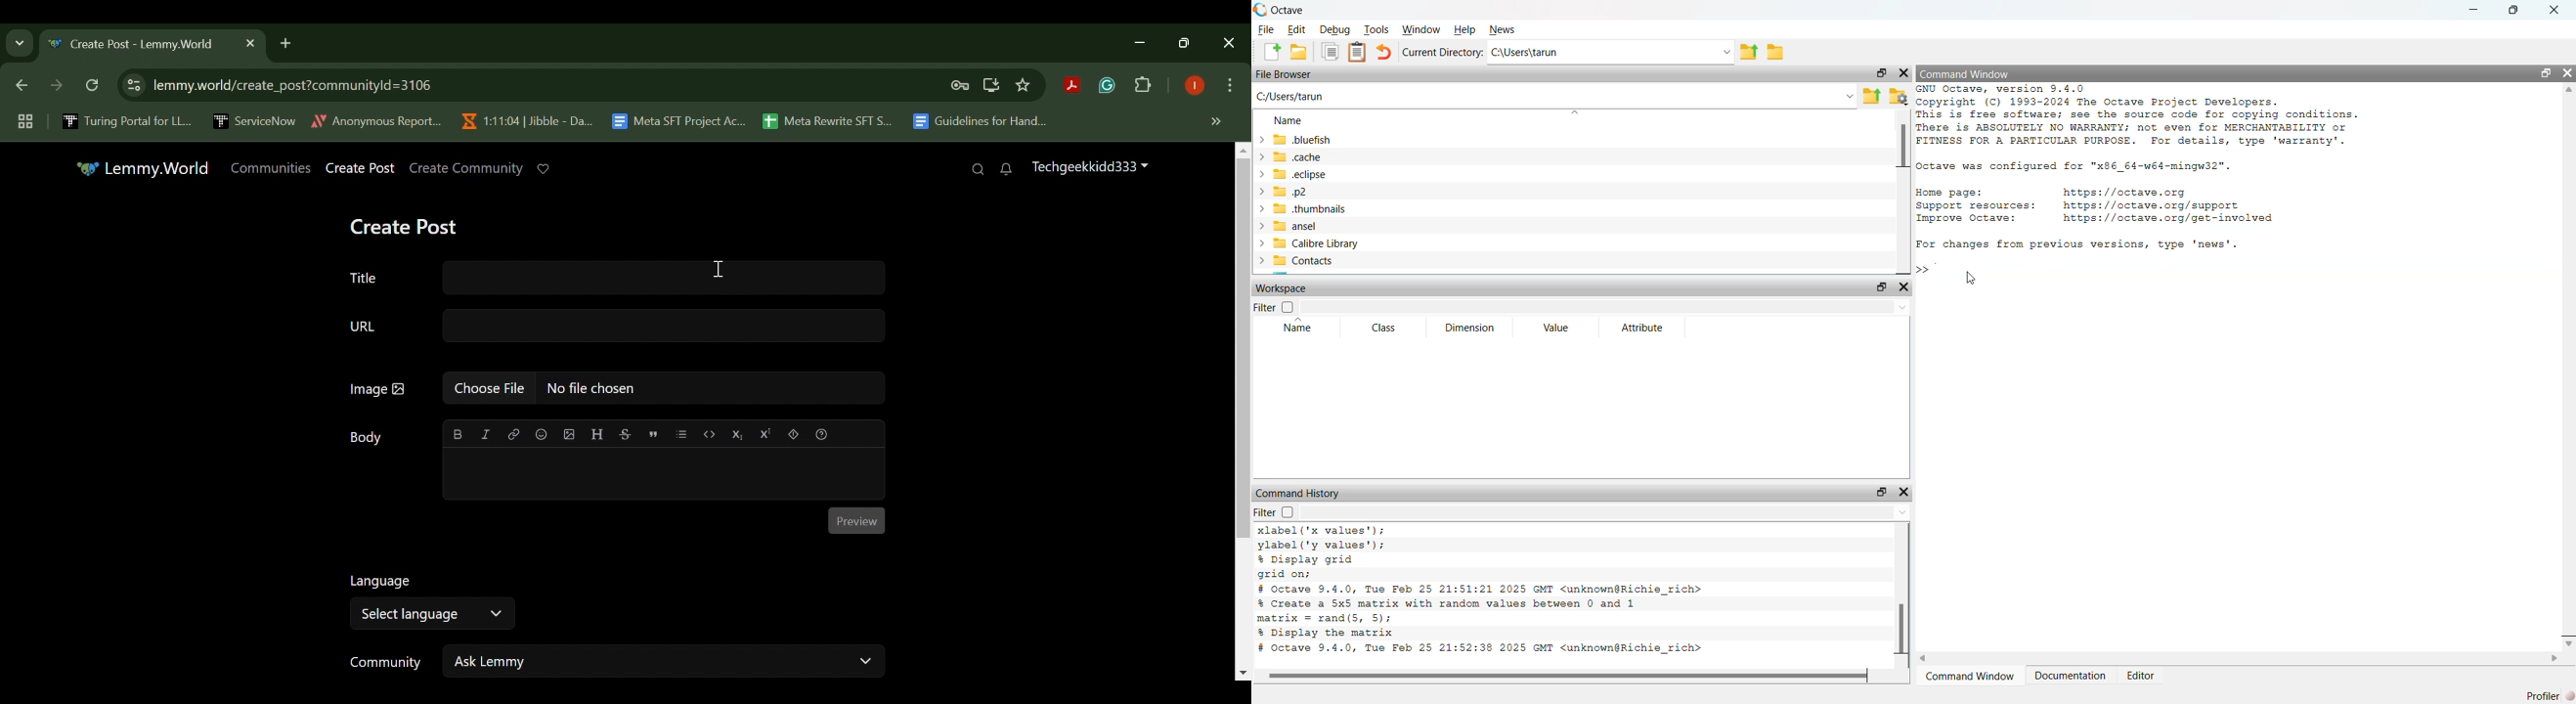 This screenshot has height=728, width=2576. Describe the element at coordinates (1300, 329) in the screenshot. I see `Name` at that location.